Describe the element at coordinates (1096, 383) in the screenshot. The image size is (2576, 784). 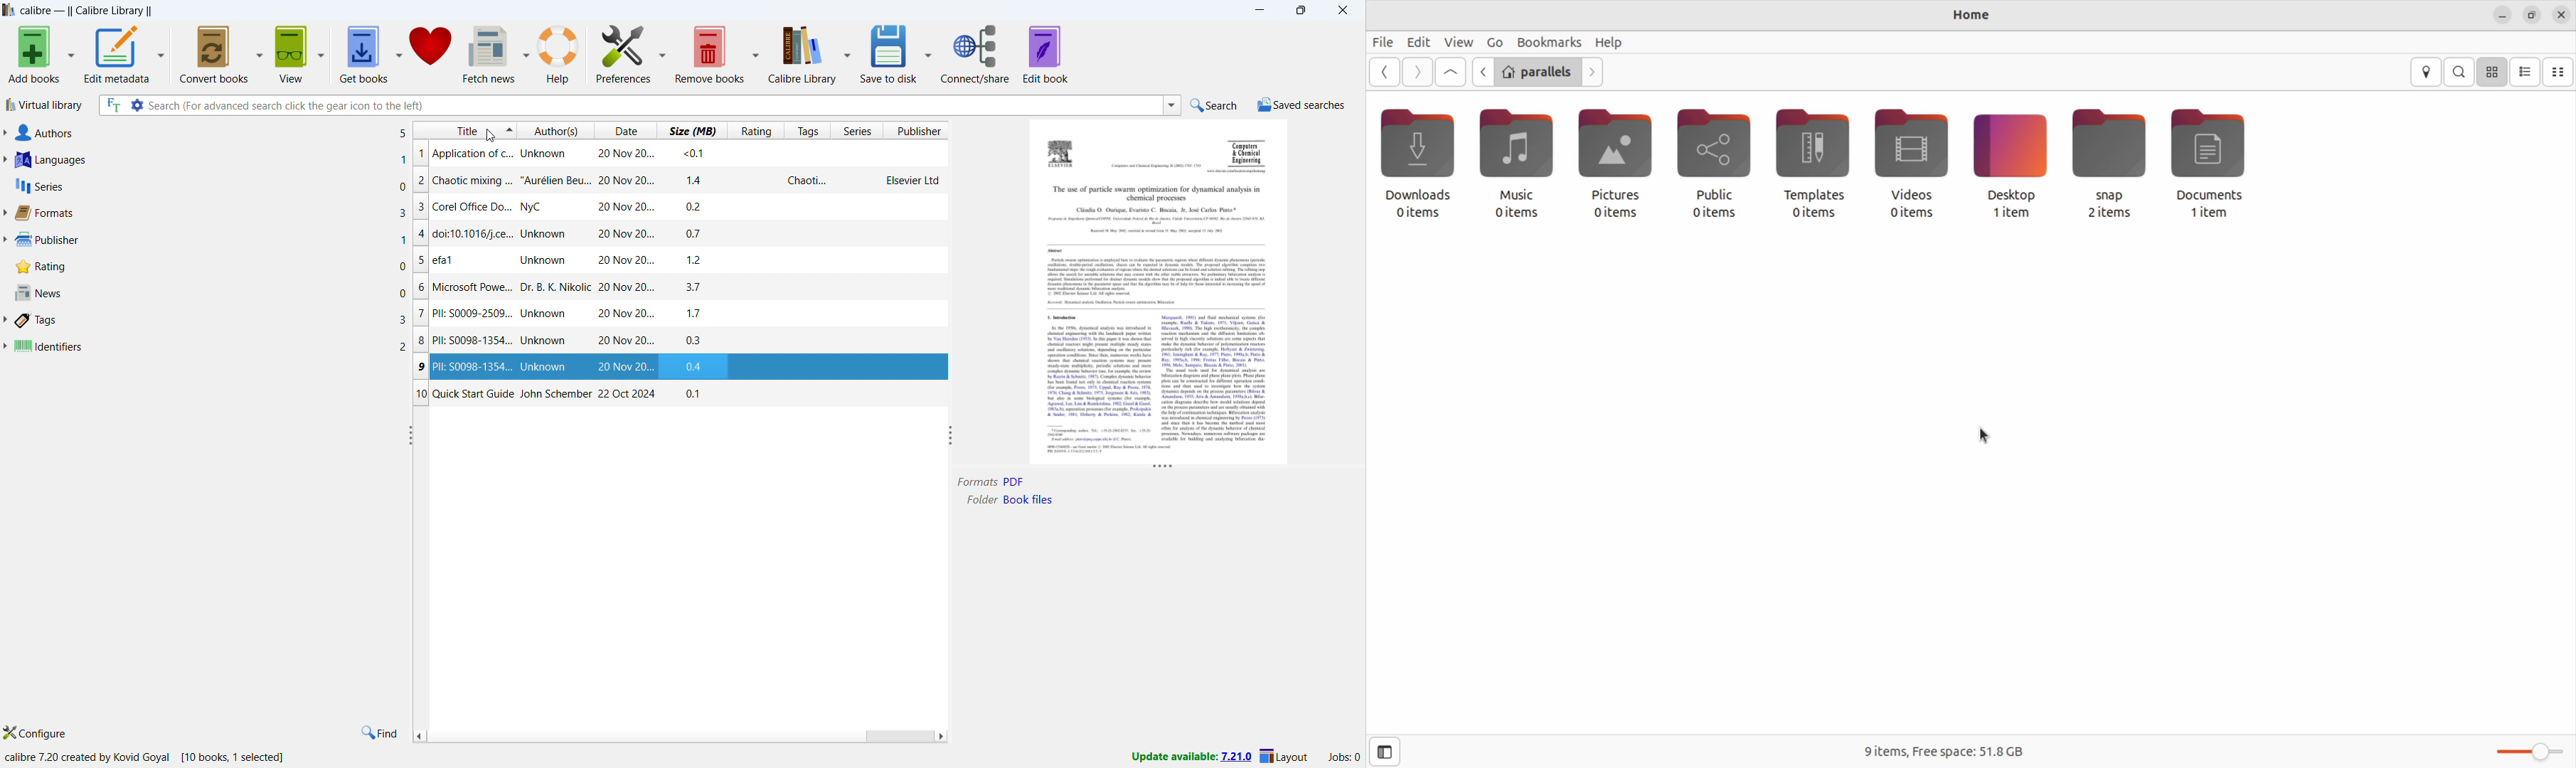
I see `` at that location.